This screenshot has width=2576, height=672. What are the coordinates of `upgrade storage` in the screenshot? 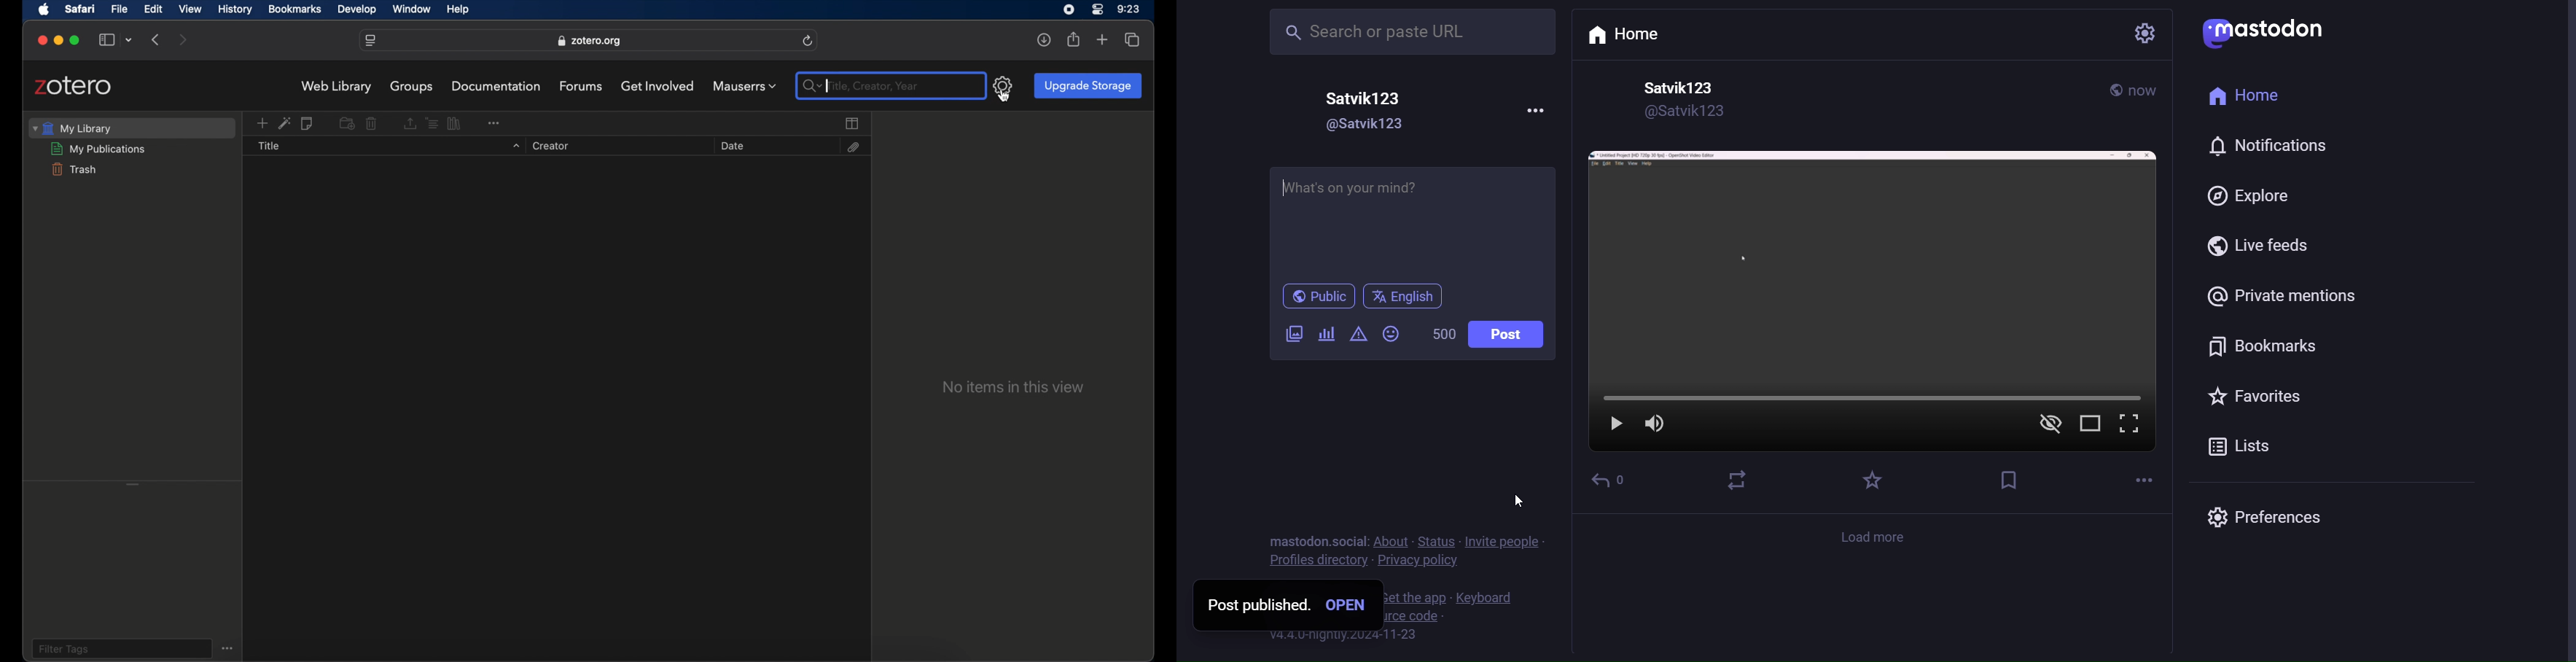 It's located at (1088, 85).